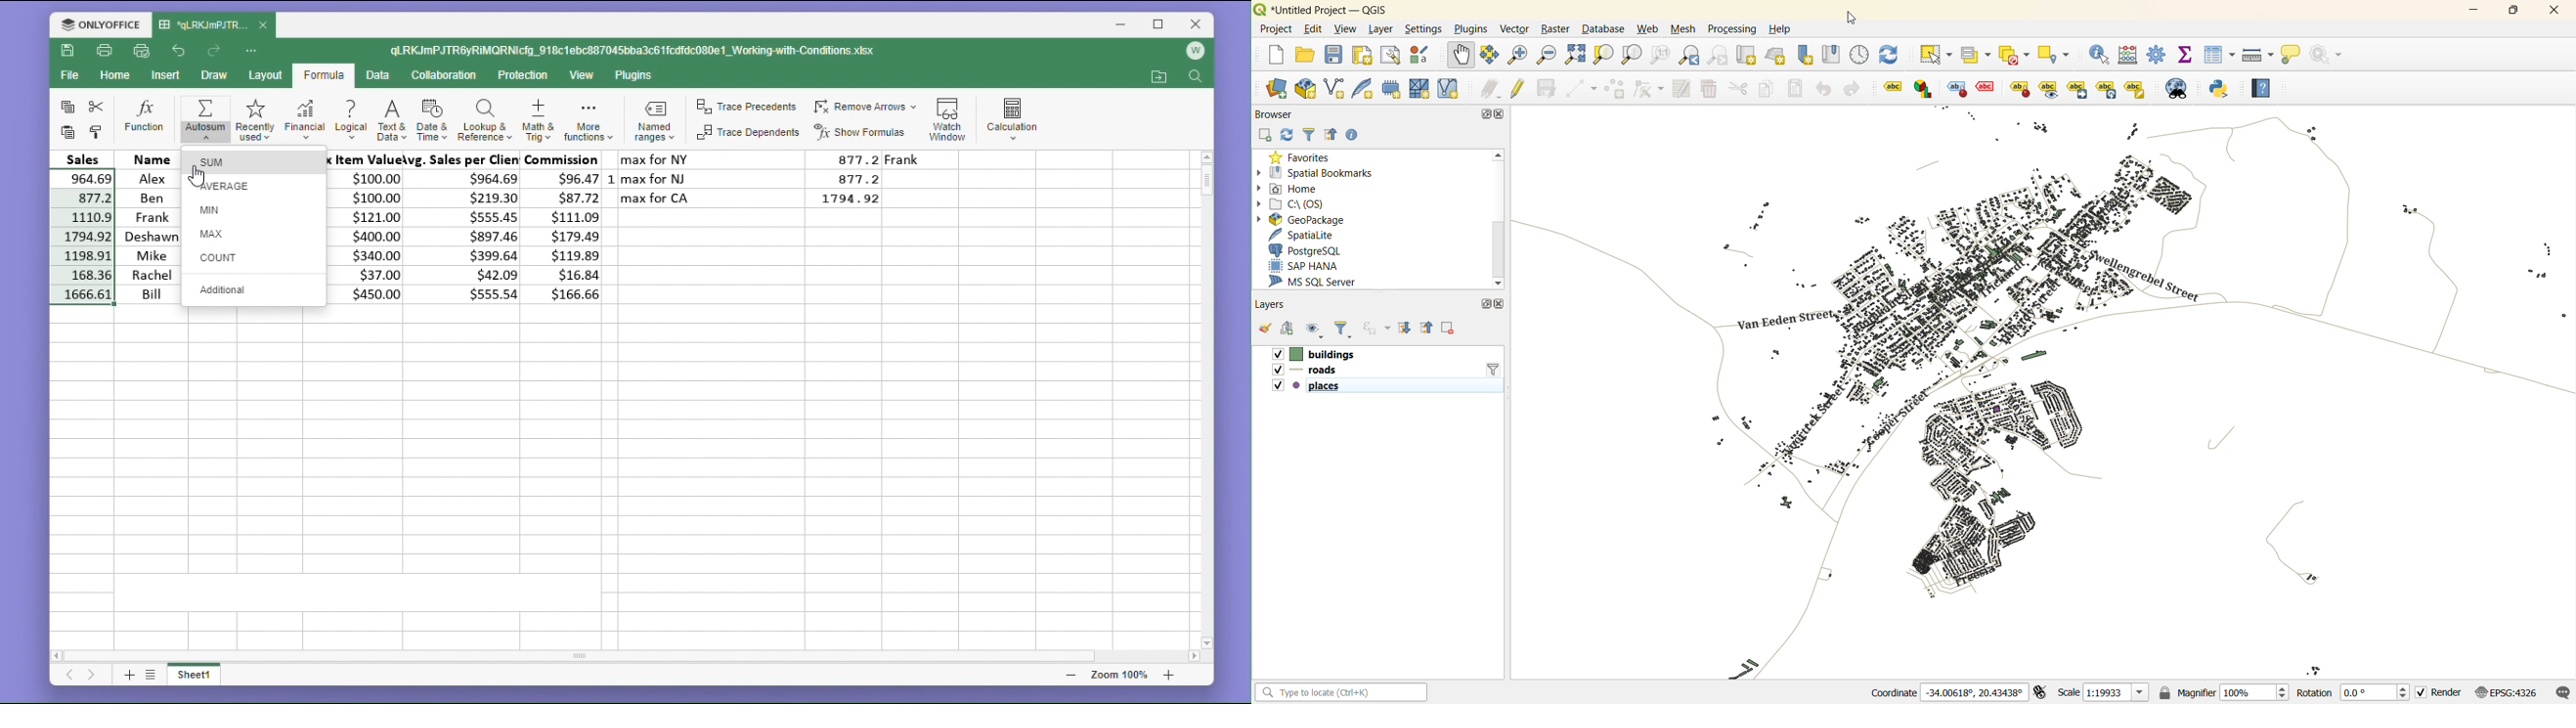 This screenshot has height=728, width=2576. Describe the element at coordinates (864, 132) in the screenshot. I see `show formulas` at that location.